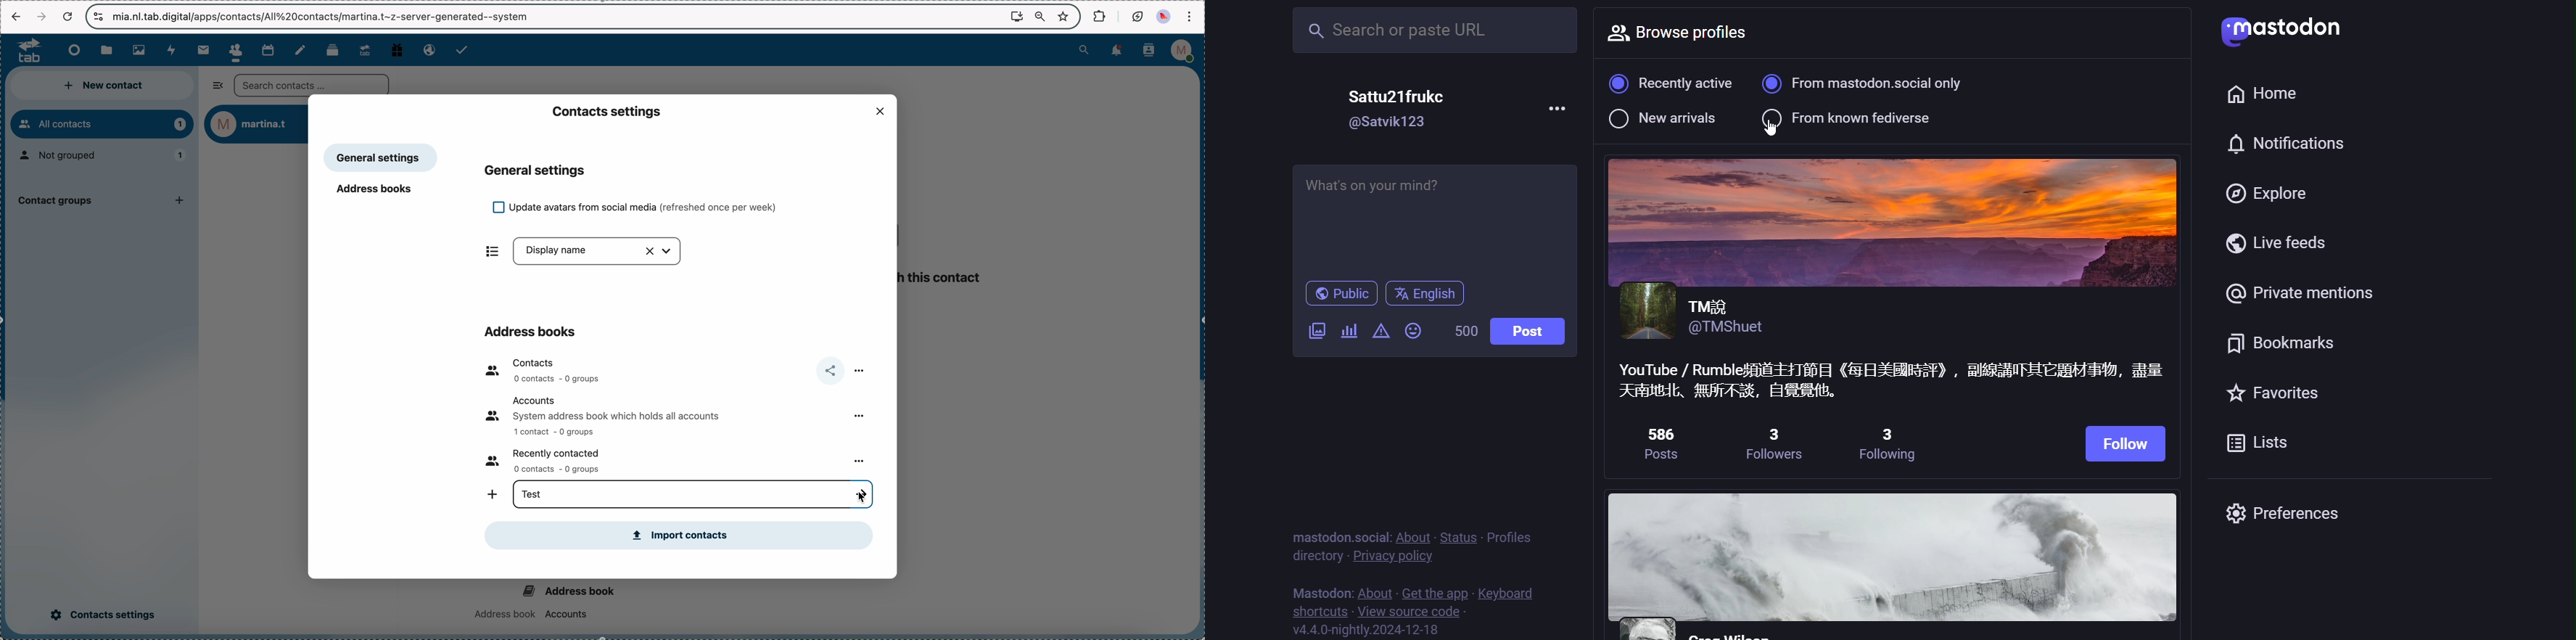 Image resolution: width=2576 pixels, height=644 pixels. I want to click on mastodon, so click(1320, 591).